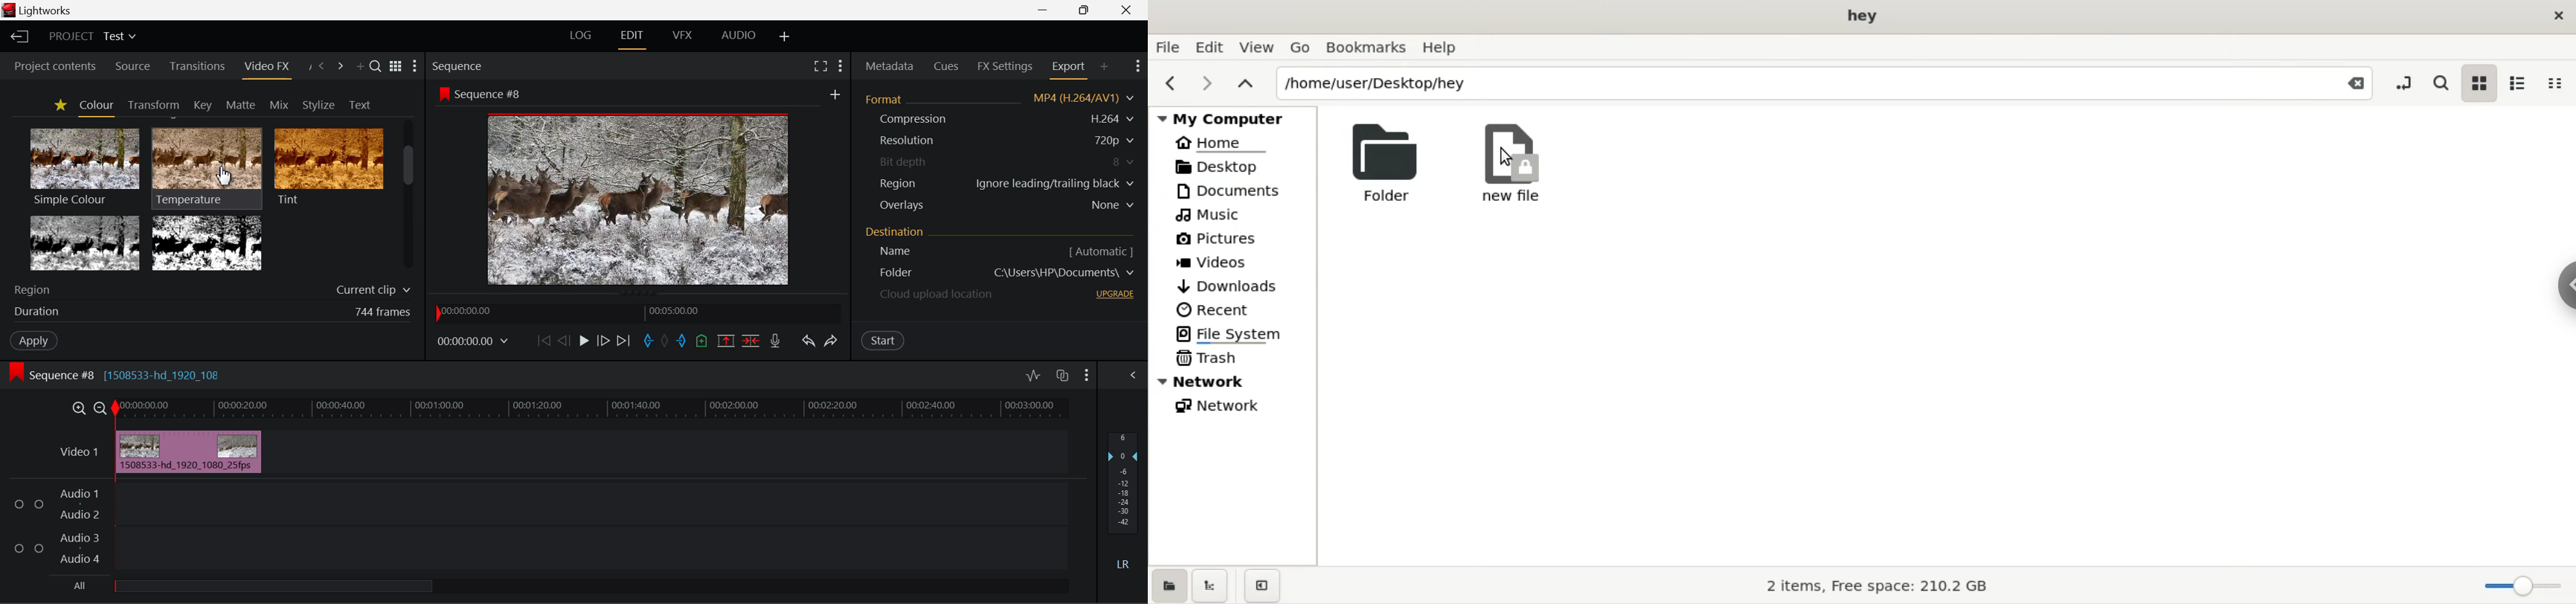 Image resolution: width=2576 pixels, height=616 pixels. What do you see at coordinates (1102, 251) in the screenshot?
I see `[ Automatic ]` at bounding box center [1102, 251].